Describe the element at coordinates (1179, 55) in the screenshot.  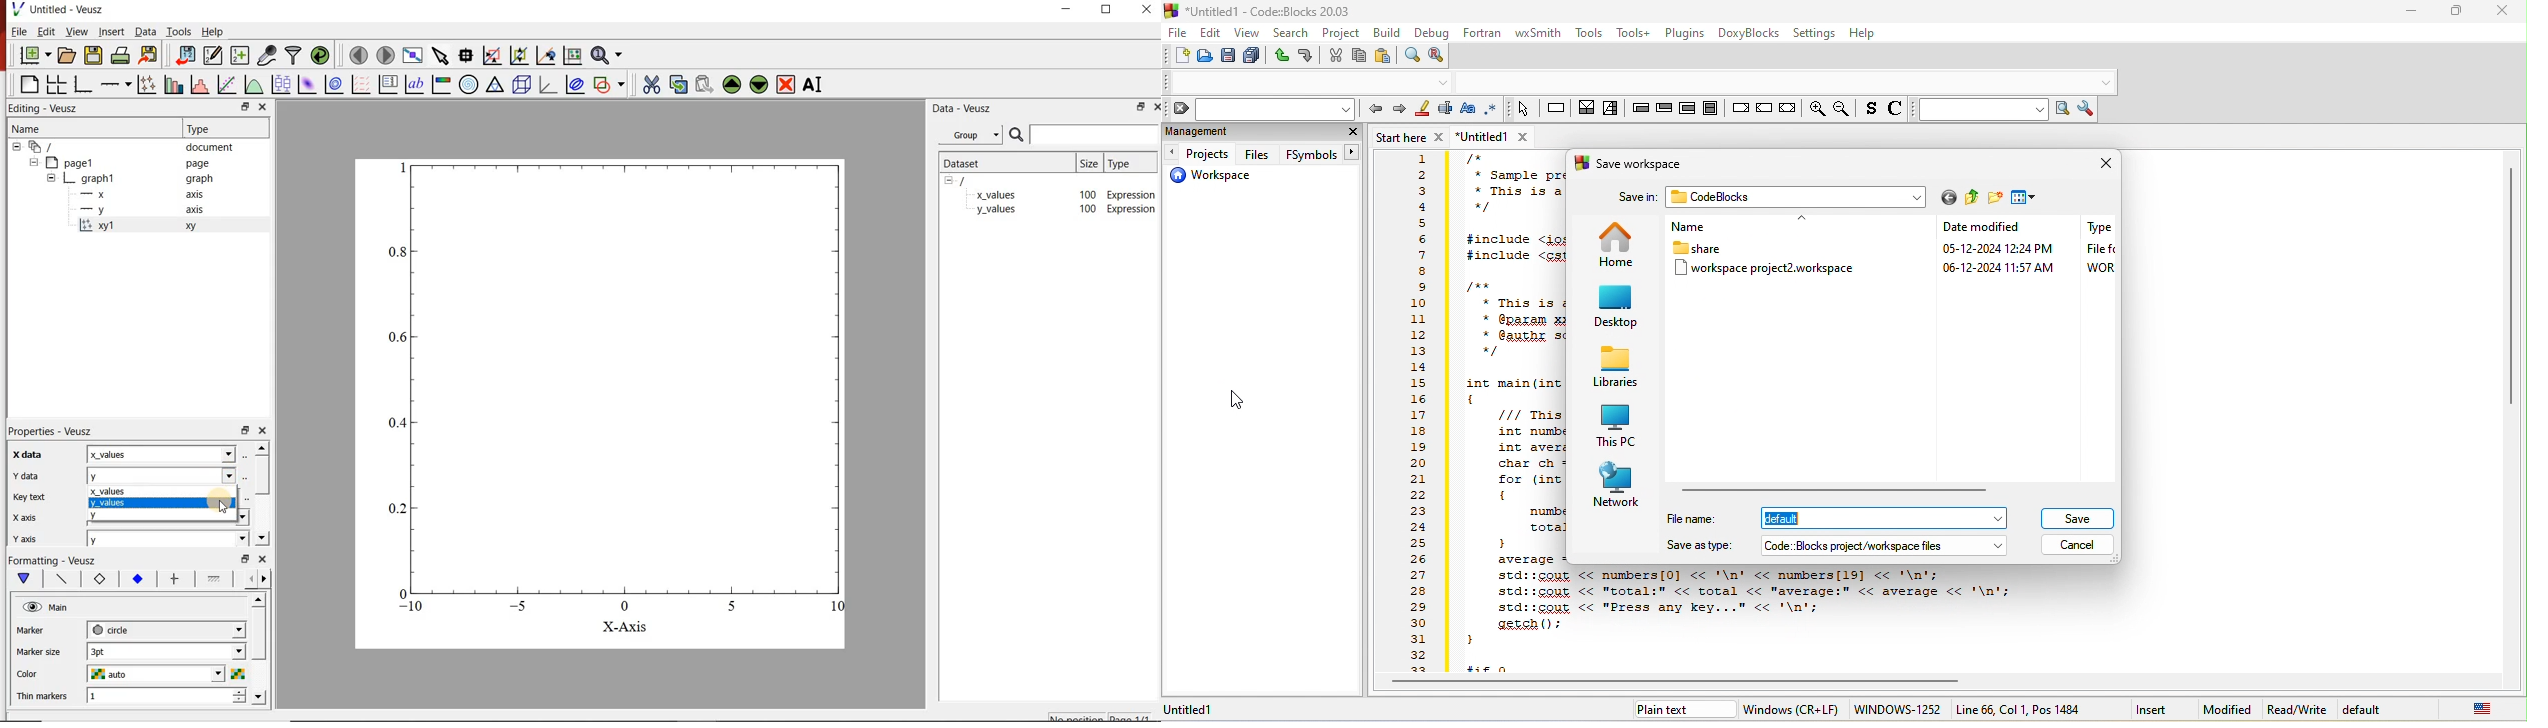
I see `new` at that location.